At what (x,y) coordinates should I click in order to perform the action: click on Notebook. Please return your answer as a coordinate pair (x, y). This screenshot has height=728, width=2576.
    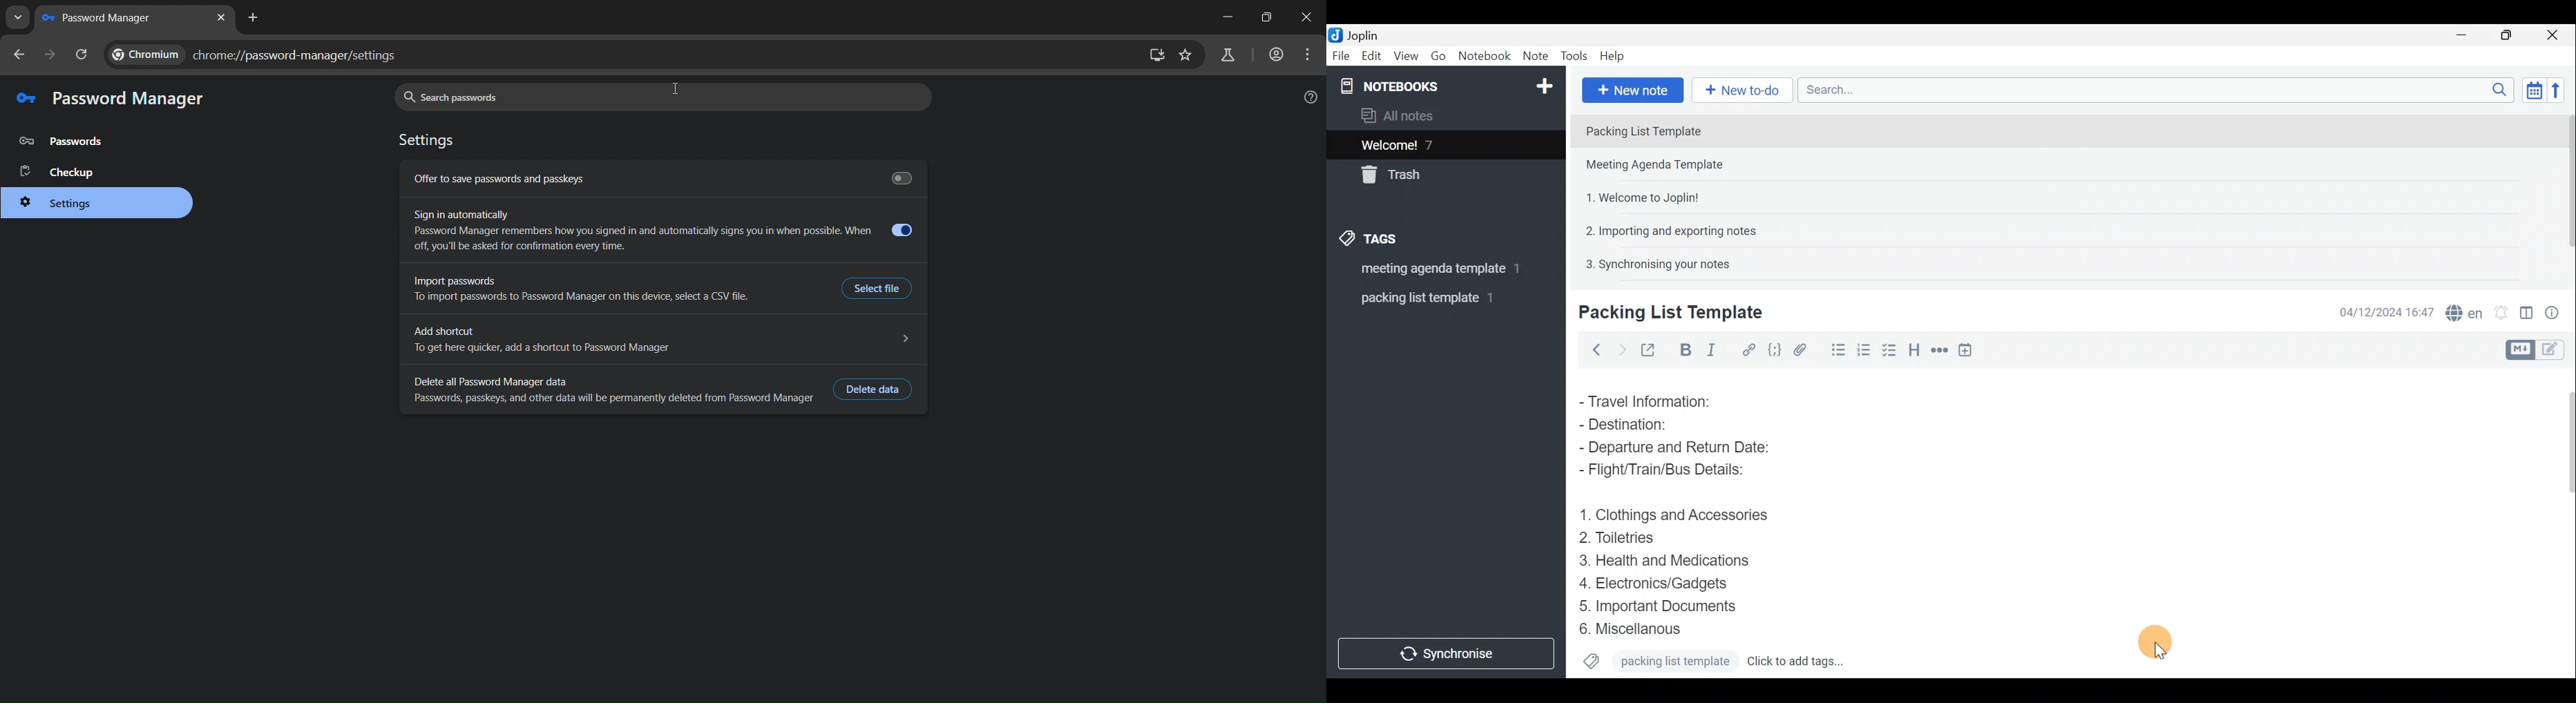
    Looking at the image, I should click on (1484, 58).